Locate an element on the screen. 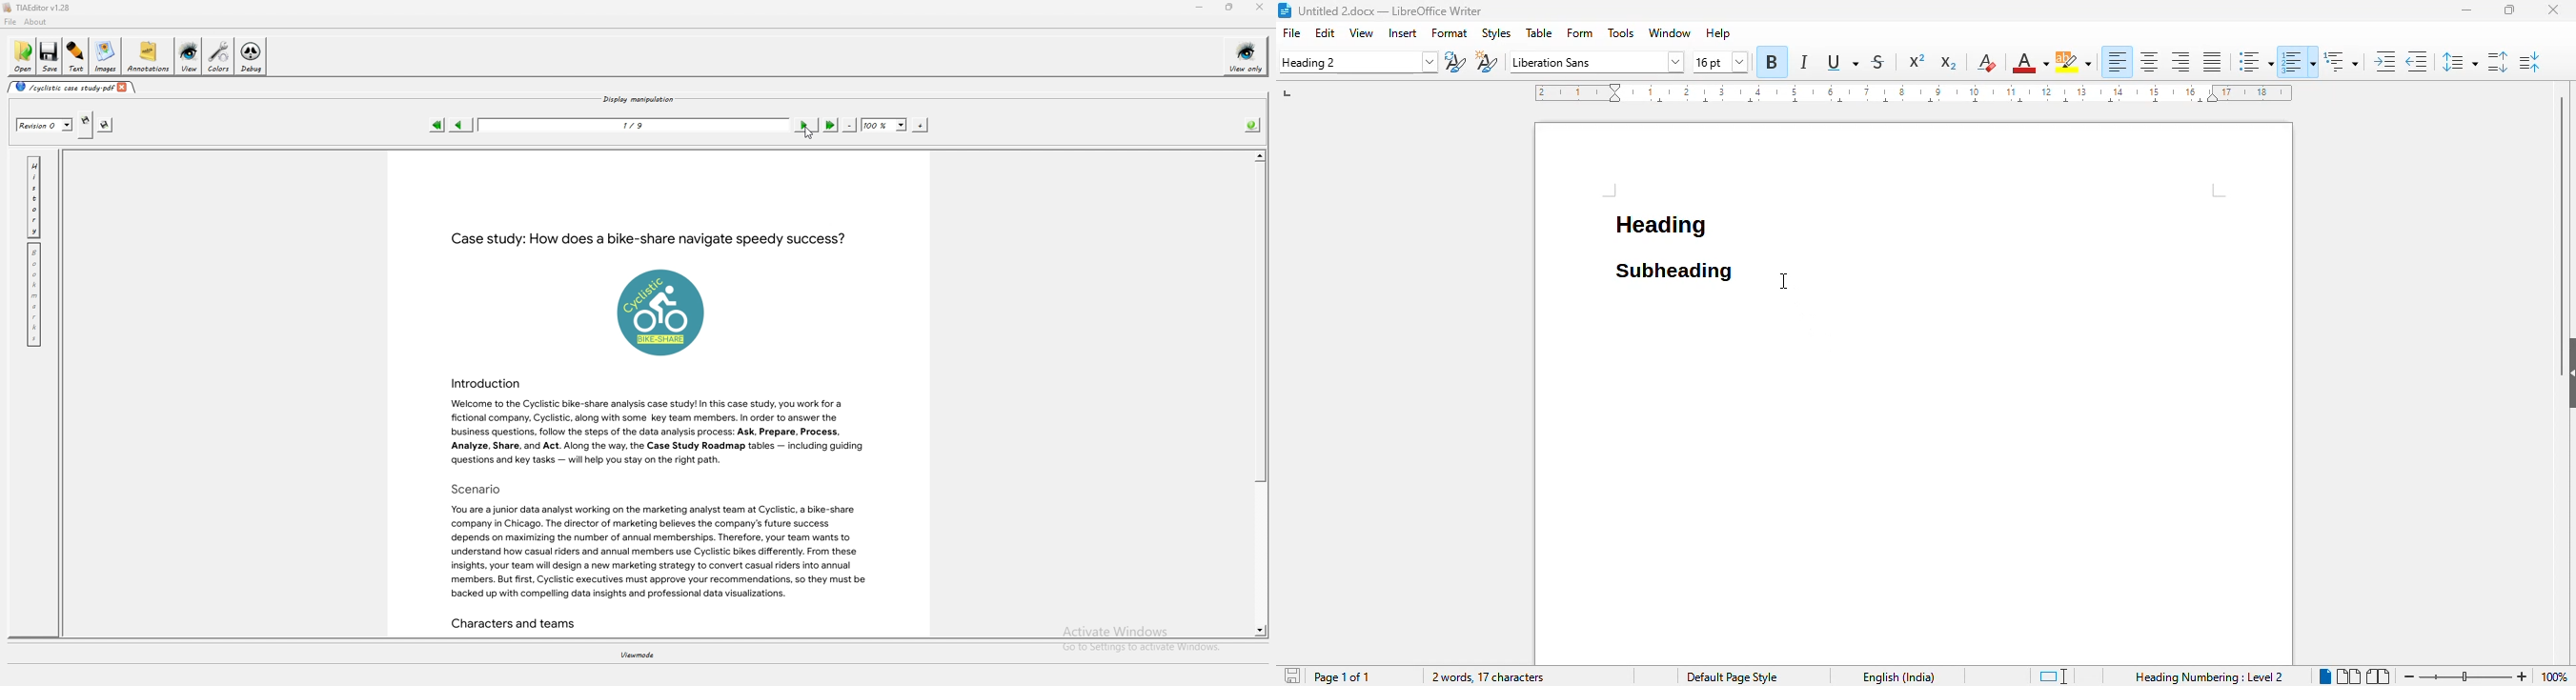 The image size is (2576, 700). toggle unordered list is located at coordinates (2254, 62).